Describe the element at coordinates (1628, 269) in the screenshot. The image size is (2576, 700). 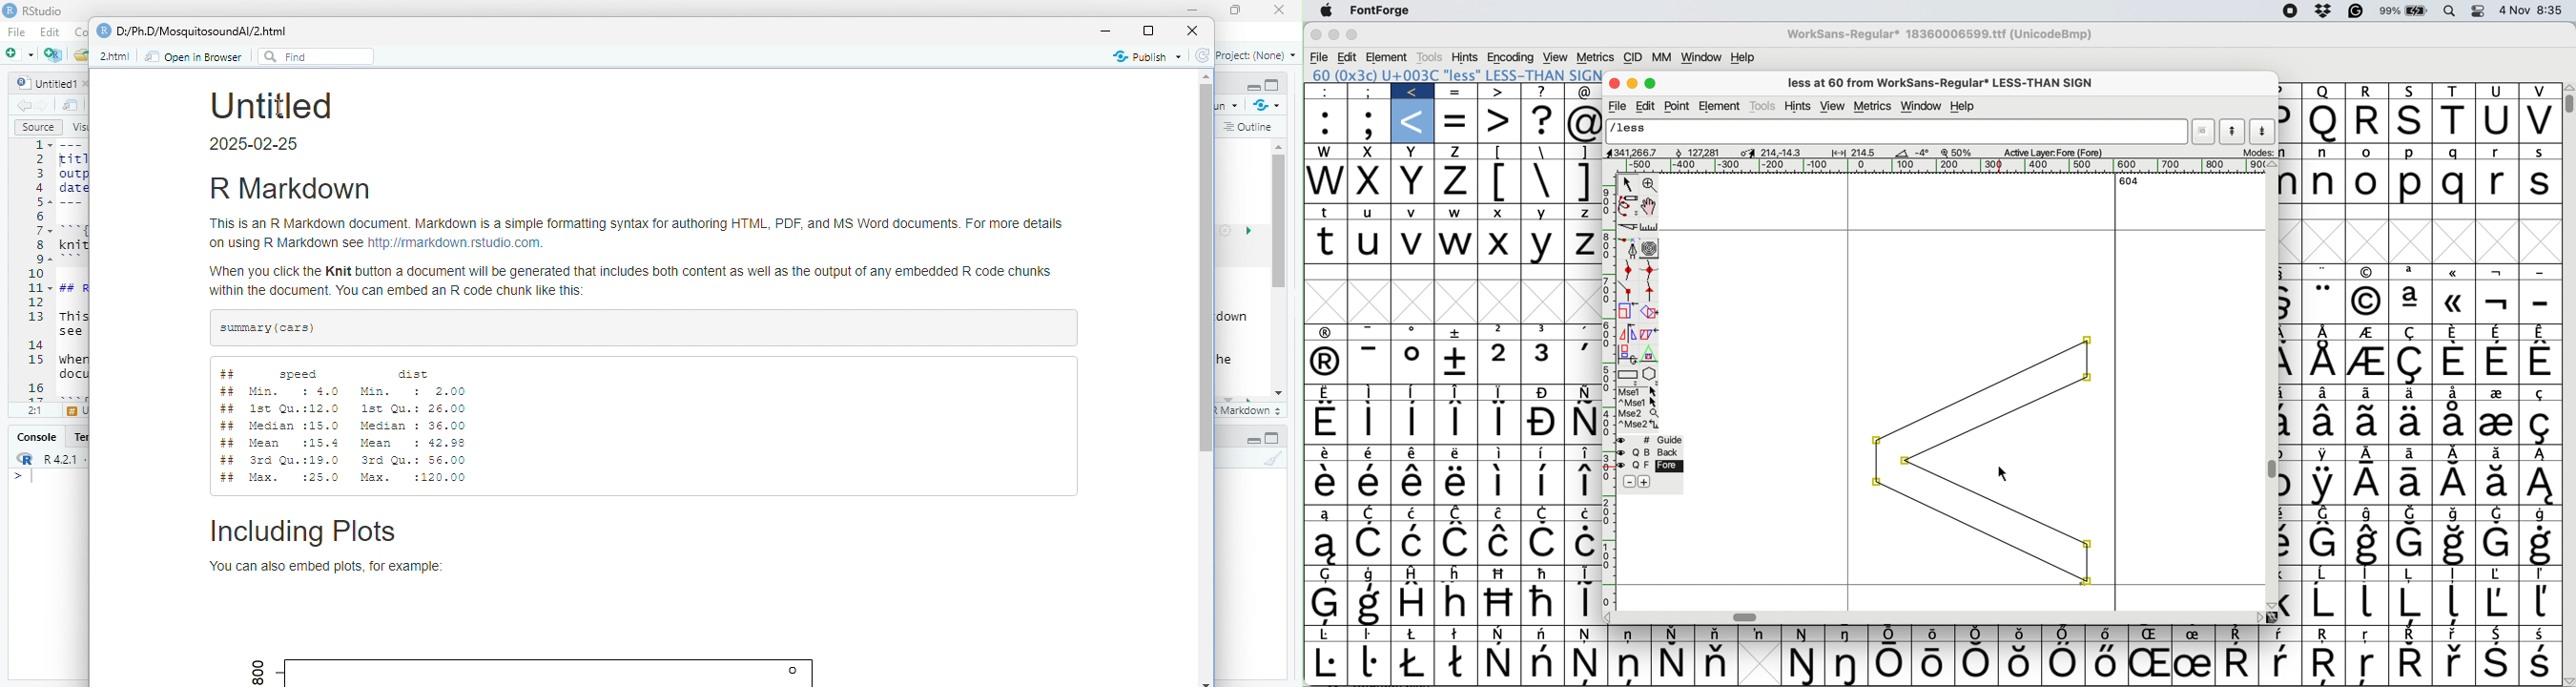
I see `add a curve point` at that location.